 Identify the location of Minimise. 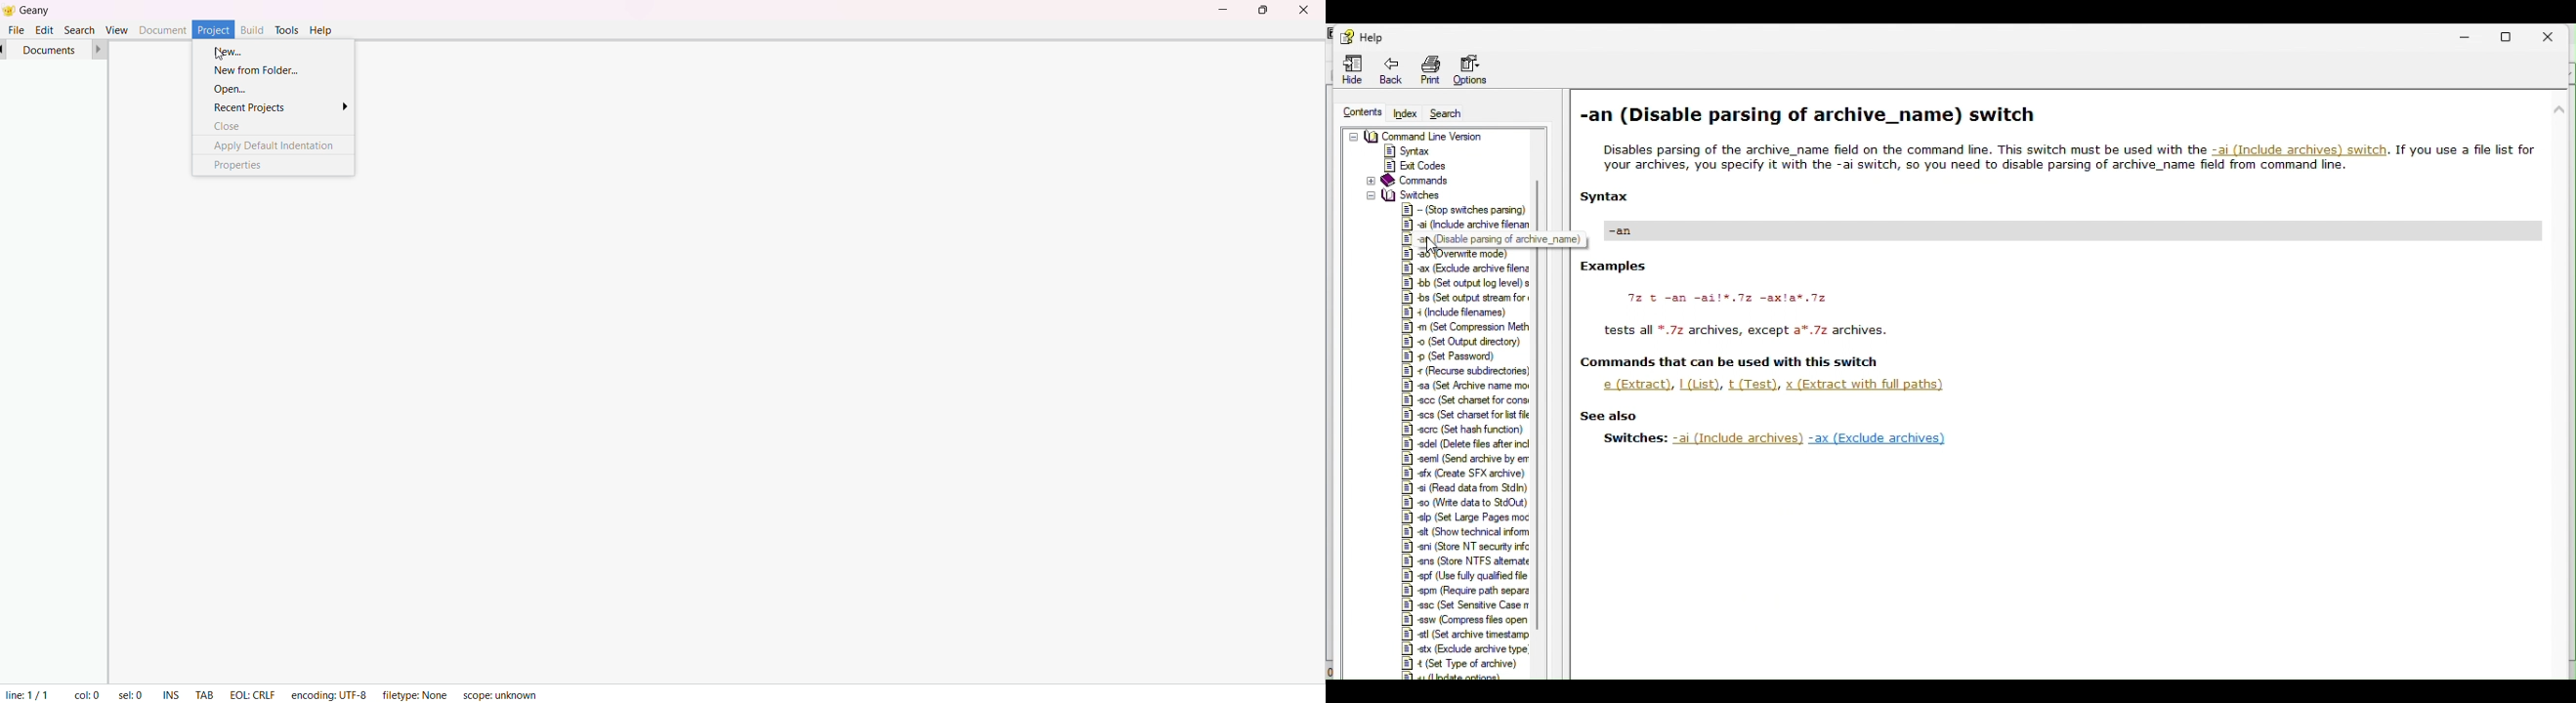
(2472, 37).